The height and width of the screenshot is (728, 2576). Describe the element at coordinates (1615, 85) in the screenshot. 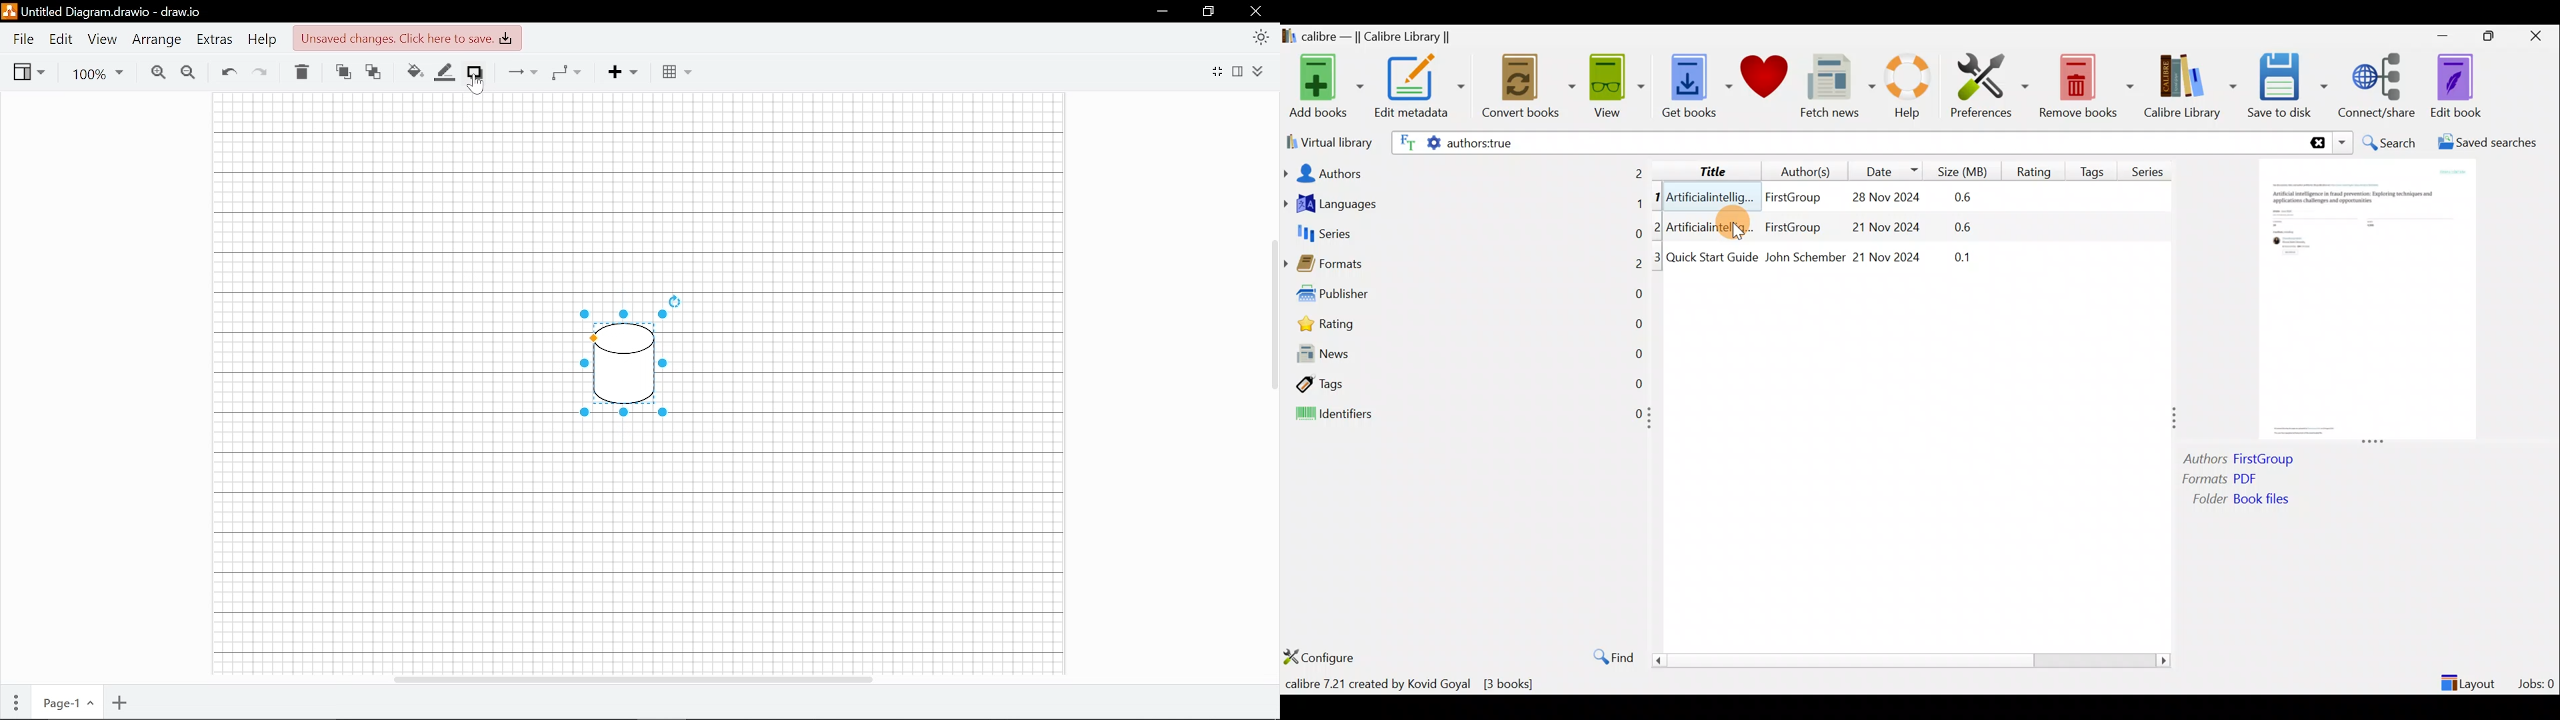

I see `View` at that location.